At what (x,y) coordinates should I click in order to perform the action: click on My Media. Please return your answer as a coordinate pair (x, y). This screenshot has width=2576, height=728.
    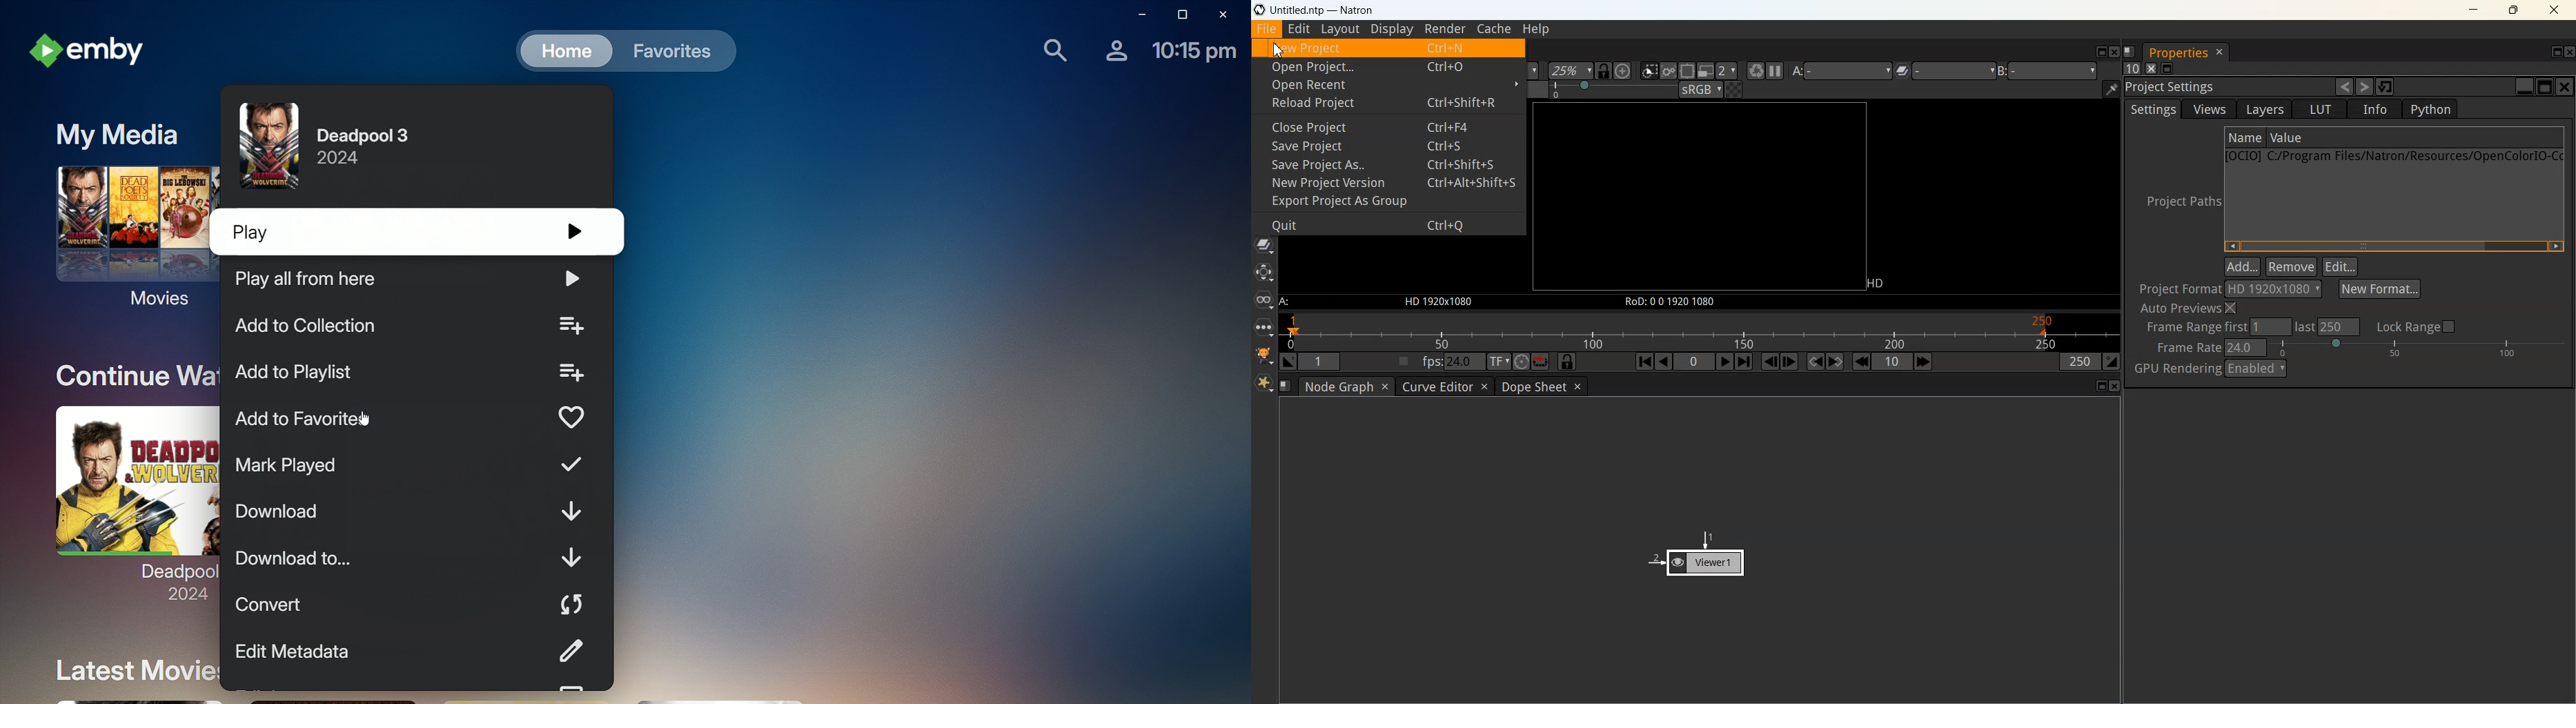
    Looking at the image, I should click on (111, 134).